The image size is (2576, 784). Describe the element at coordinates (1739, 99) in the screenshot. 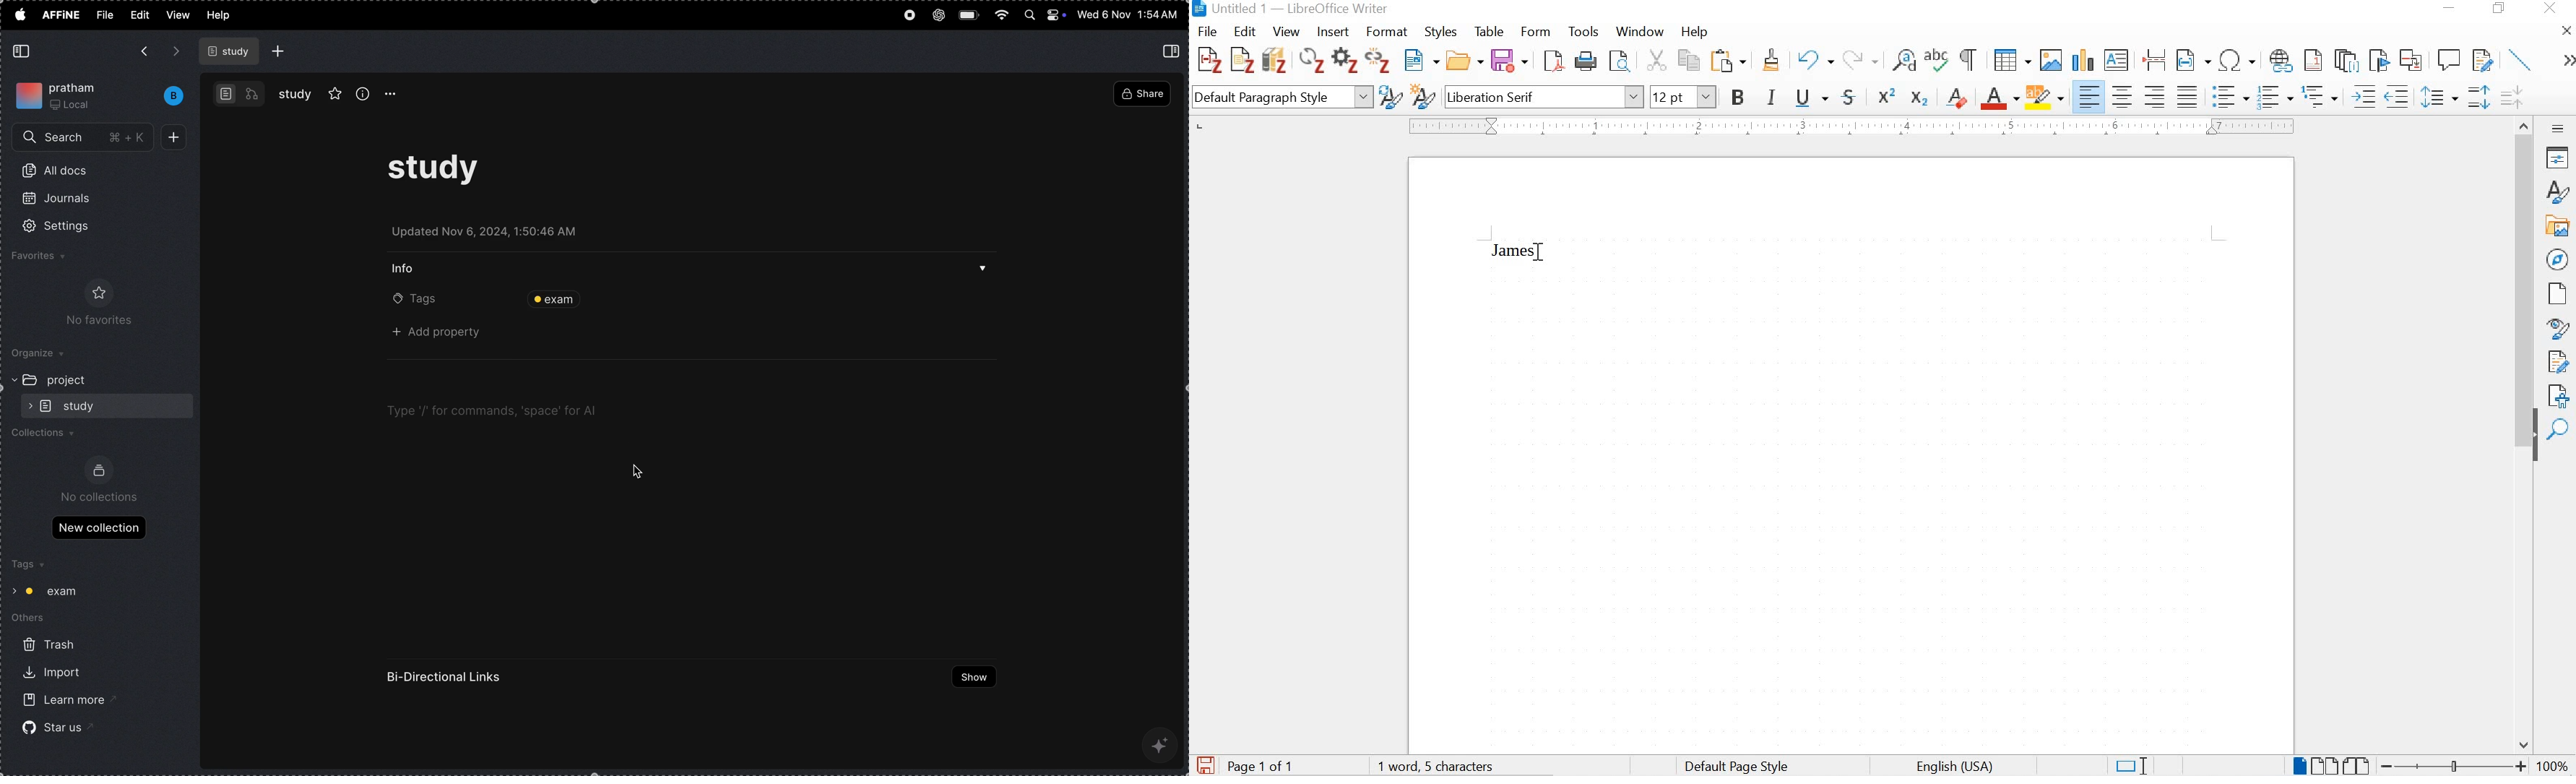

I see `bold` at that location.